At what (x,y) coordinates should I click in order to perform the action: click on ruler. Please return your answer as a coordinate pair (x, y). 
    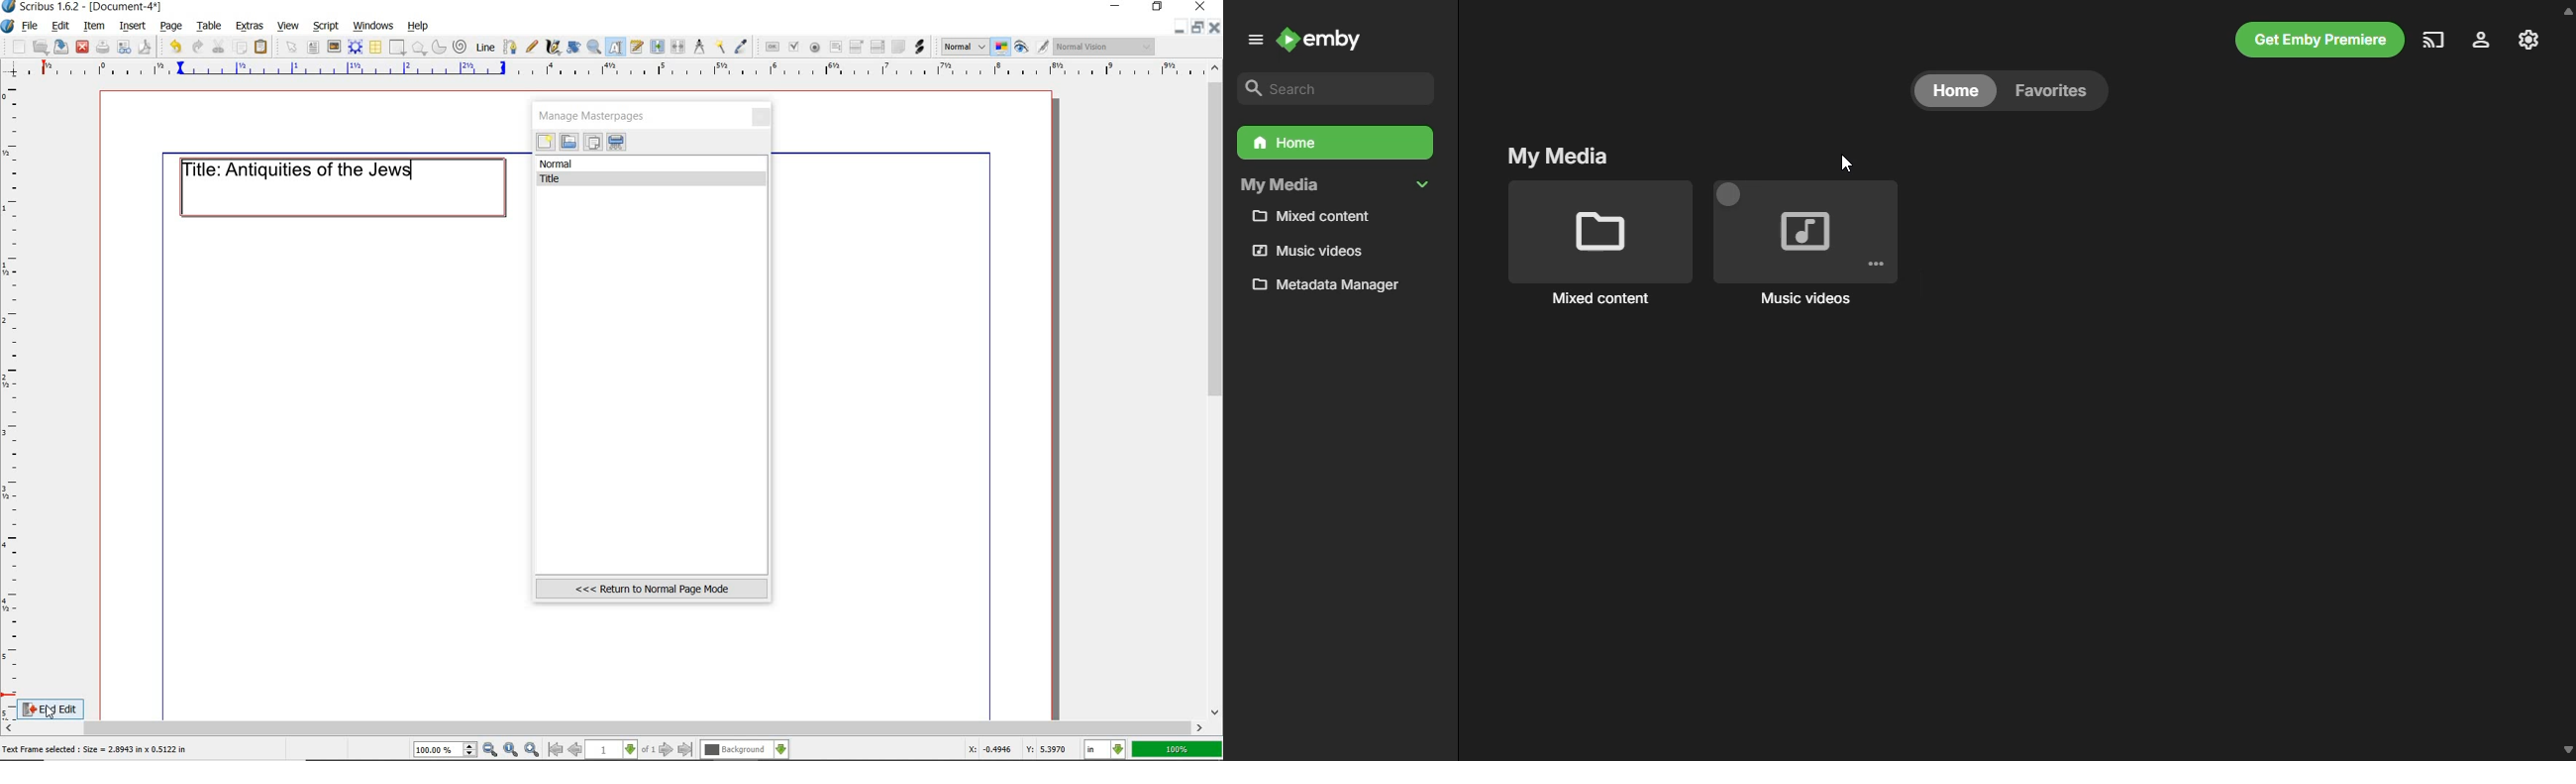
    Looking at the image, I should click on (13, 398).